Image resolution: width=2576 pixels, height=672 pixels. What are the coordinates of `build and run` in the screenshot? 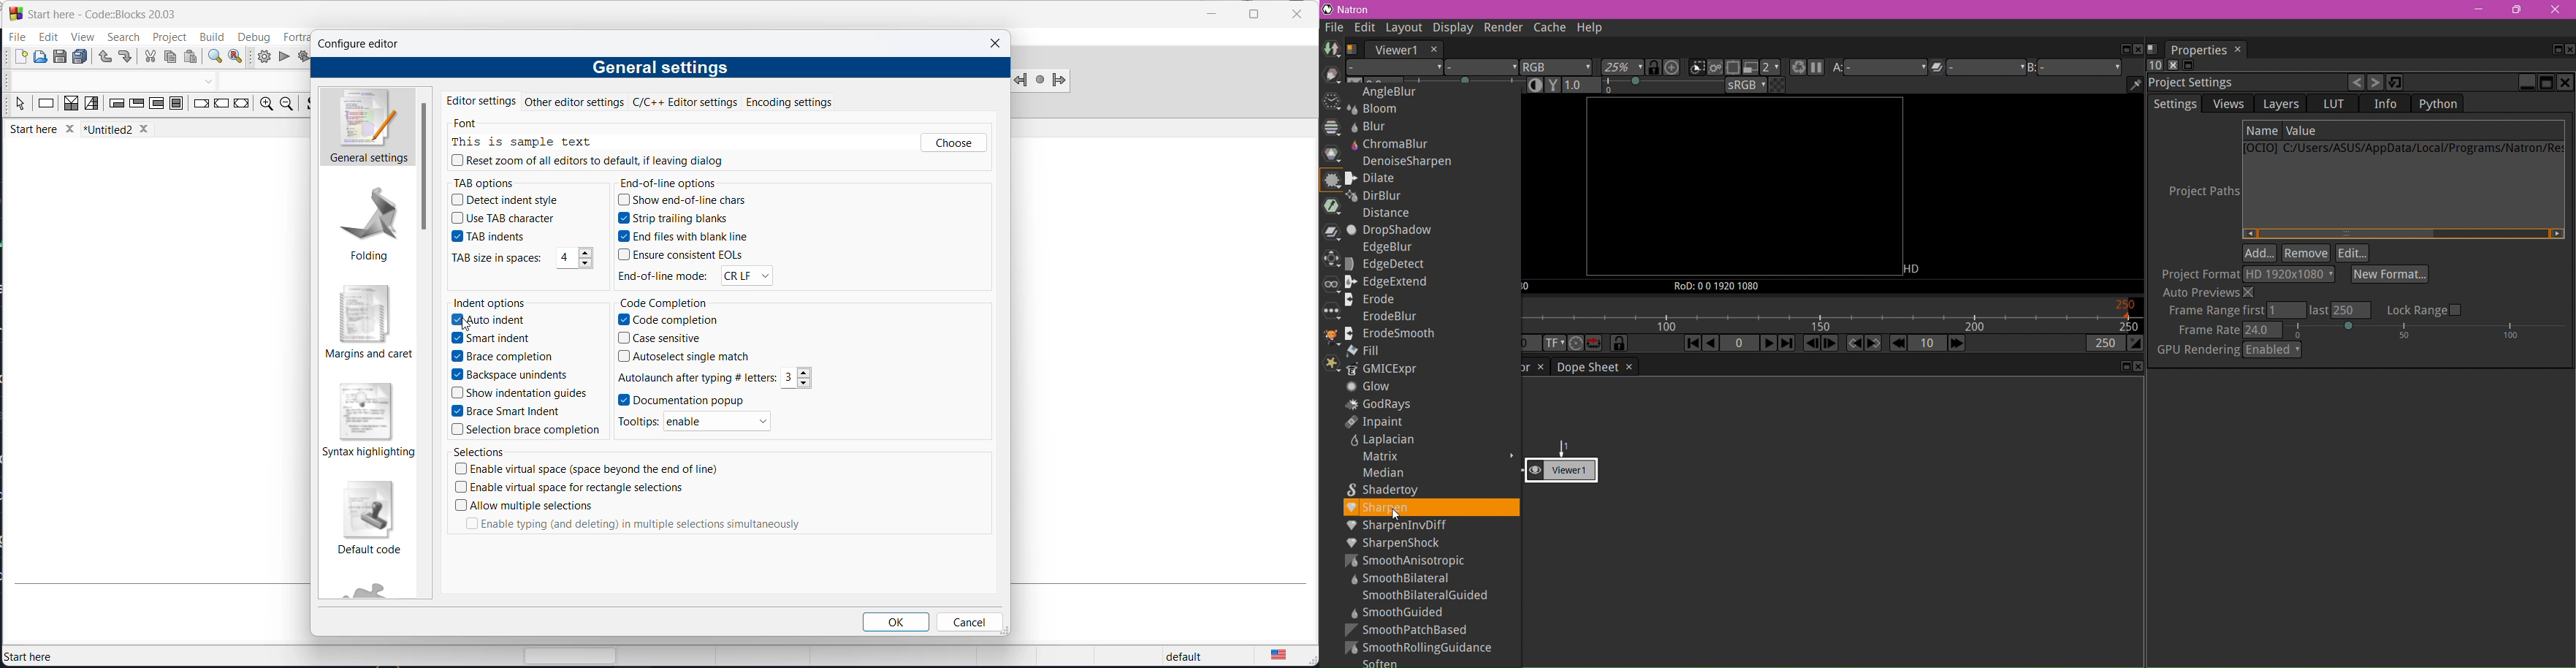 It's located at (303, 56).